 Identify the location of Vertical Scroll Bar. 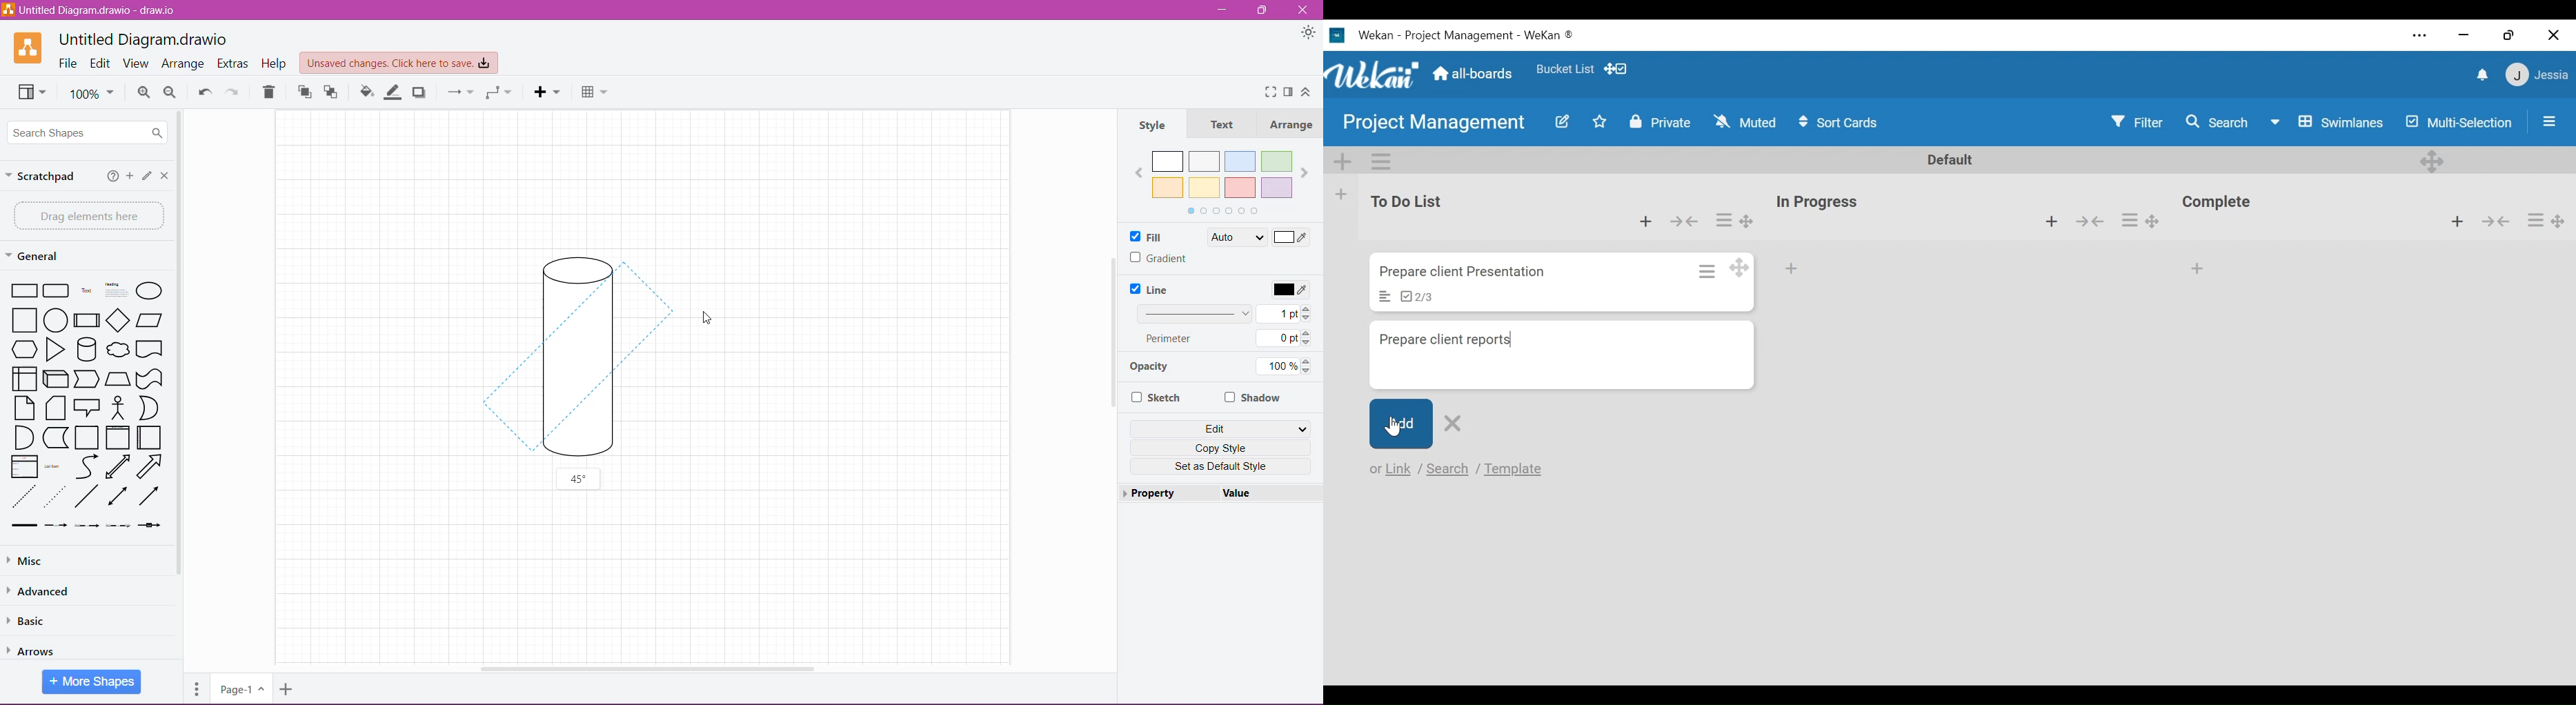
(184, 353).